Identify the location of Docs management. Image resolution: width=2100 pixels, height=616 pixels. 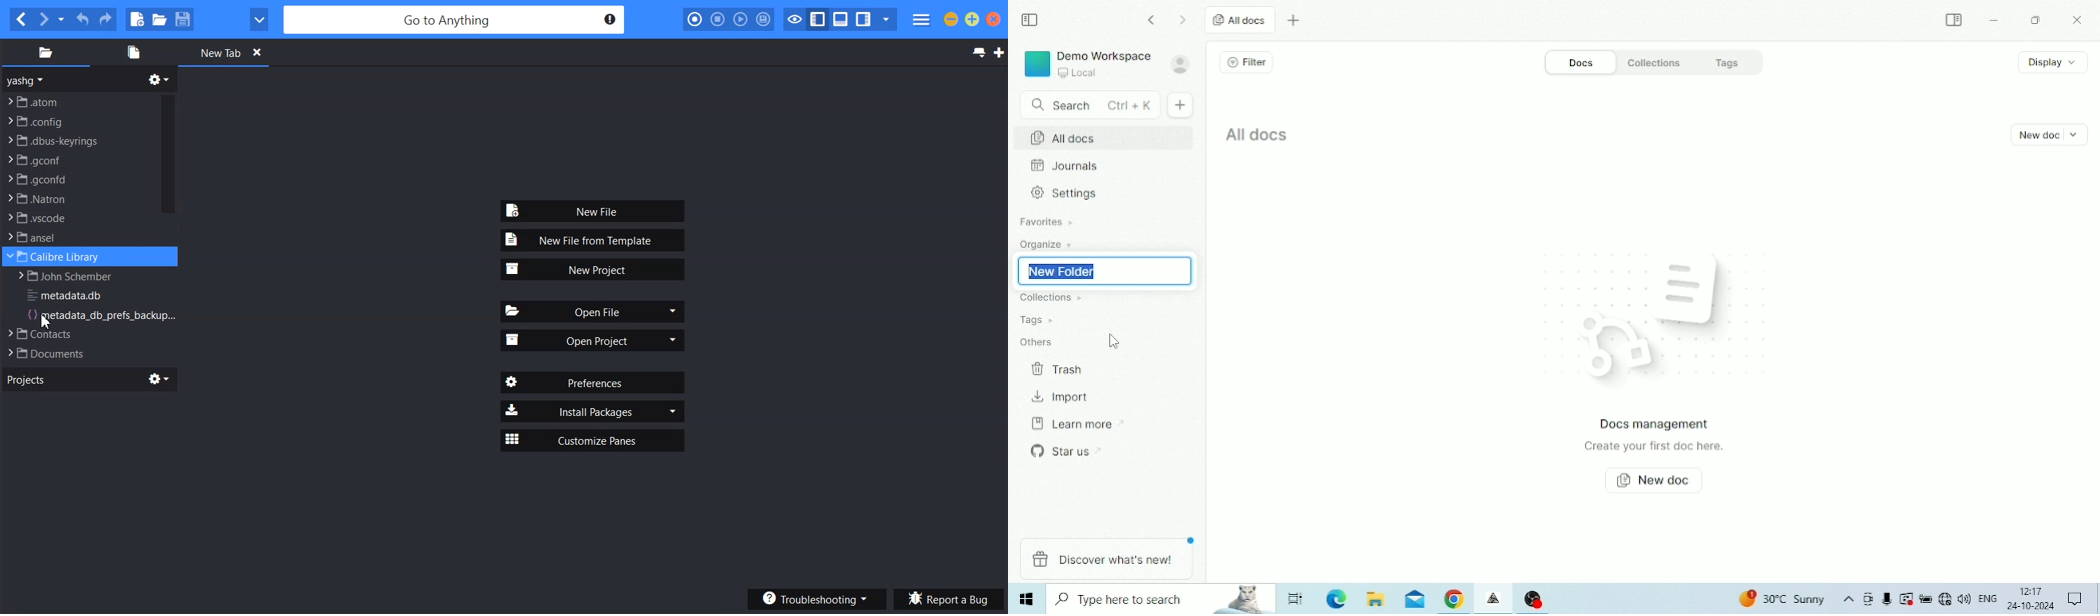
(1656, 424).